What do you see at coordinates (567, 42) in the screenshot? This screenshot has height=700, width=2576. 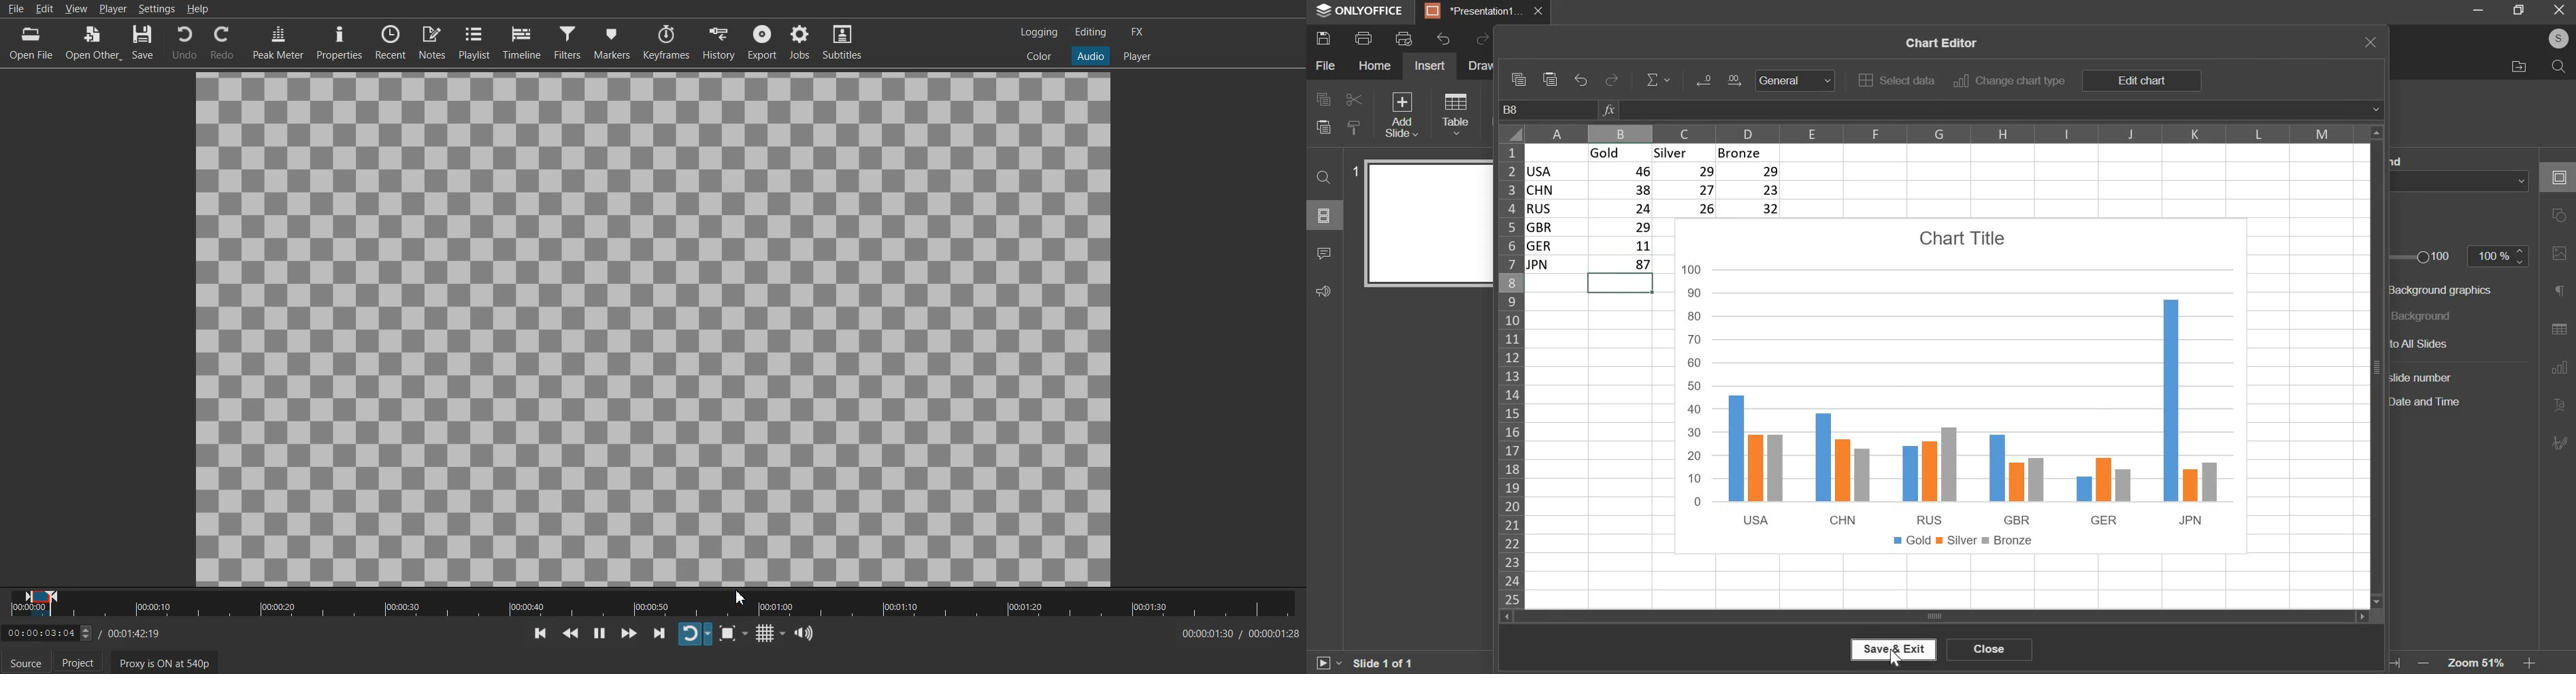 I see `Filter` at bounding box center [567, 42].